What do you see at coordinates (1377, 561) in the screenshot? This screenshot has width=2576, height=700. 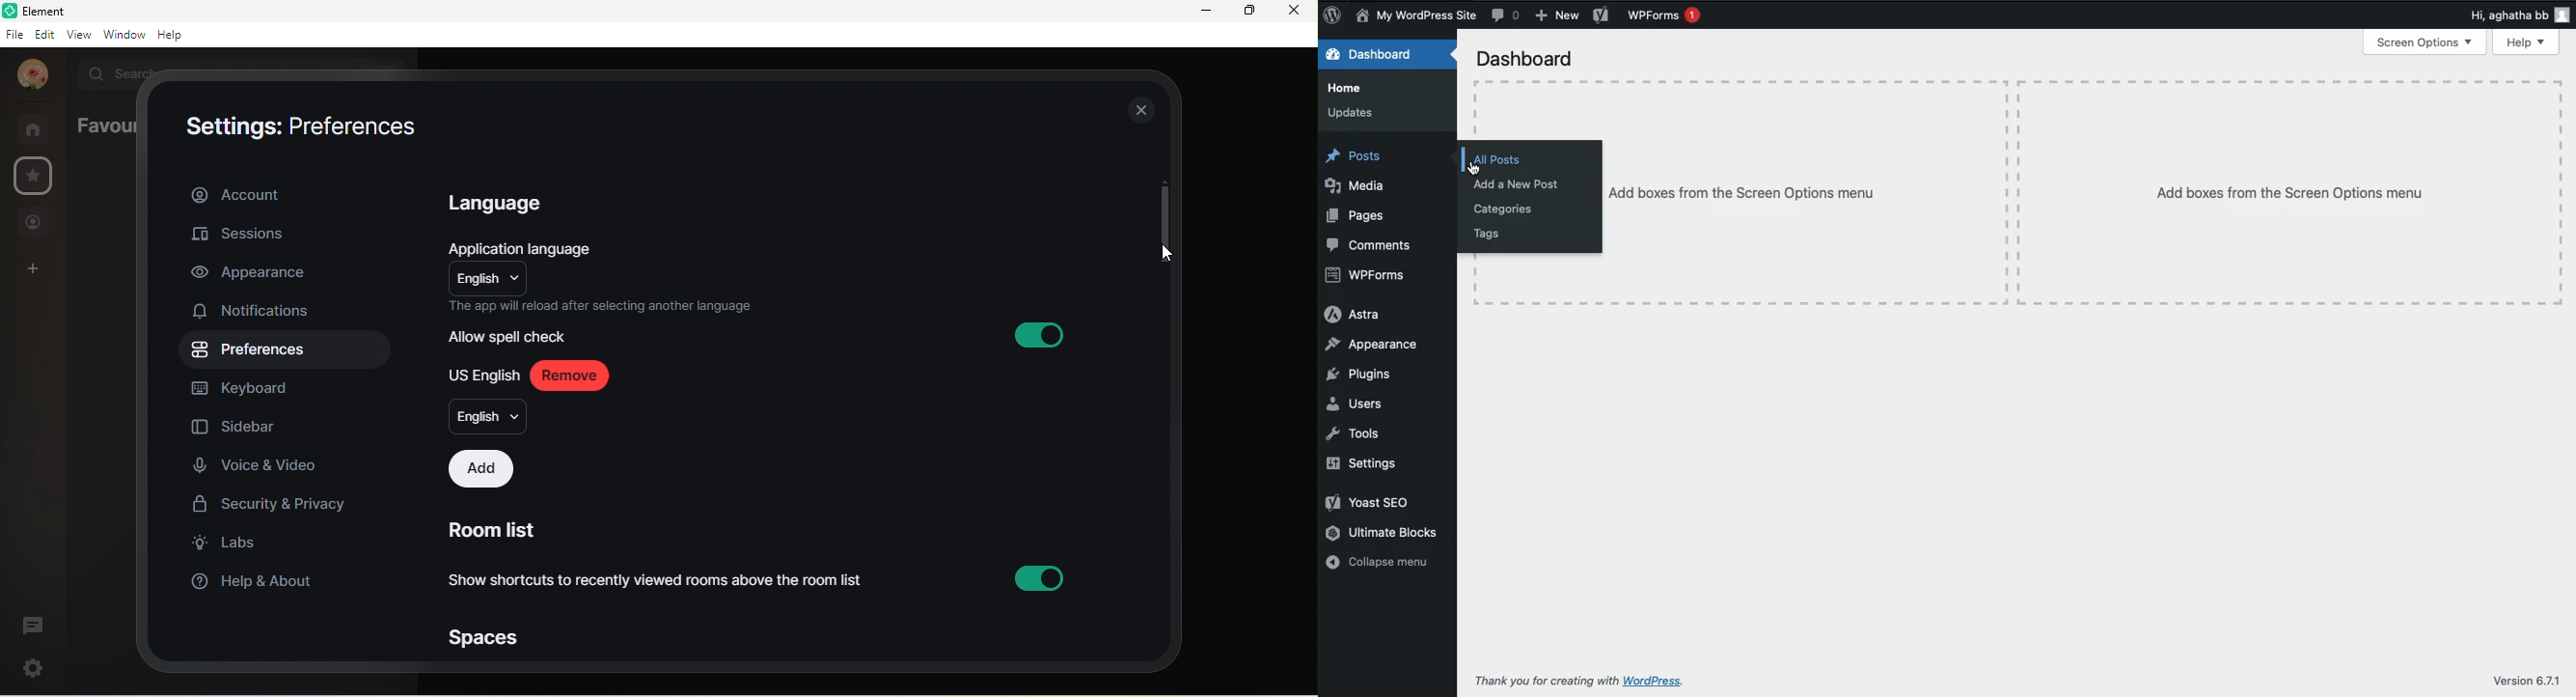 I see `Collapse menu` at bounding box center [1377, 561].